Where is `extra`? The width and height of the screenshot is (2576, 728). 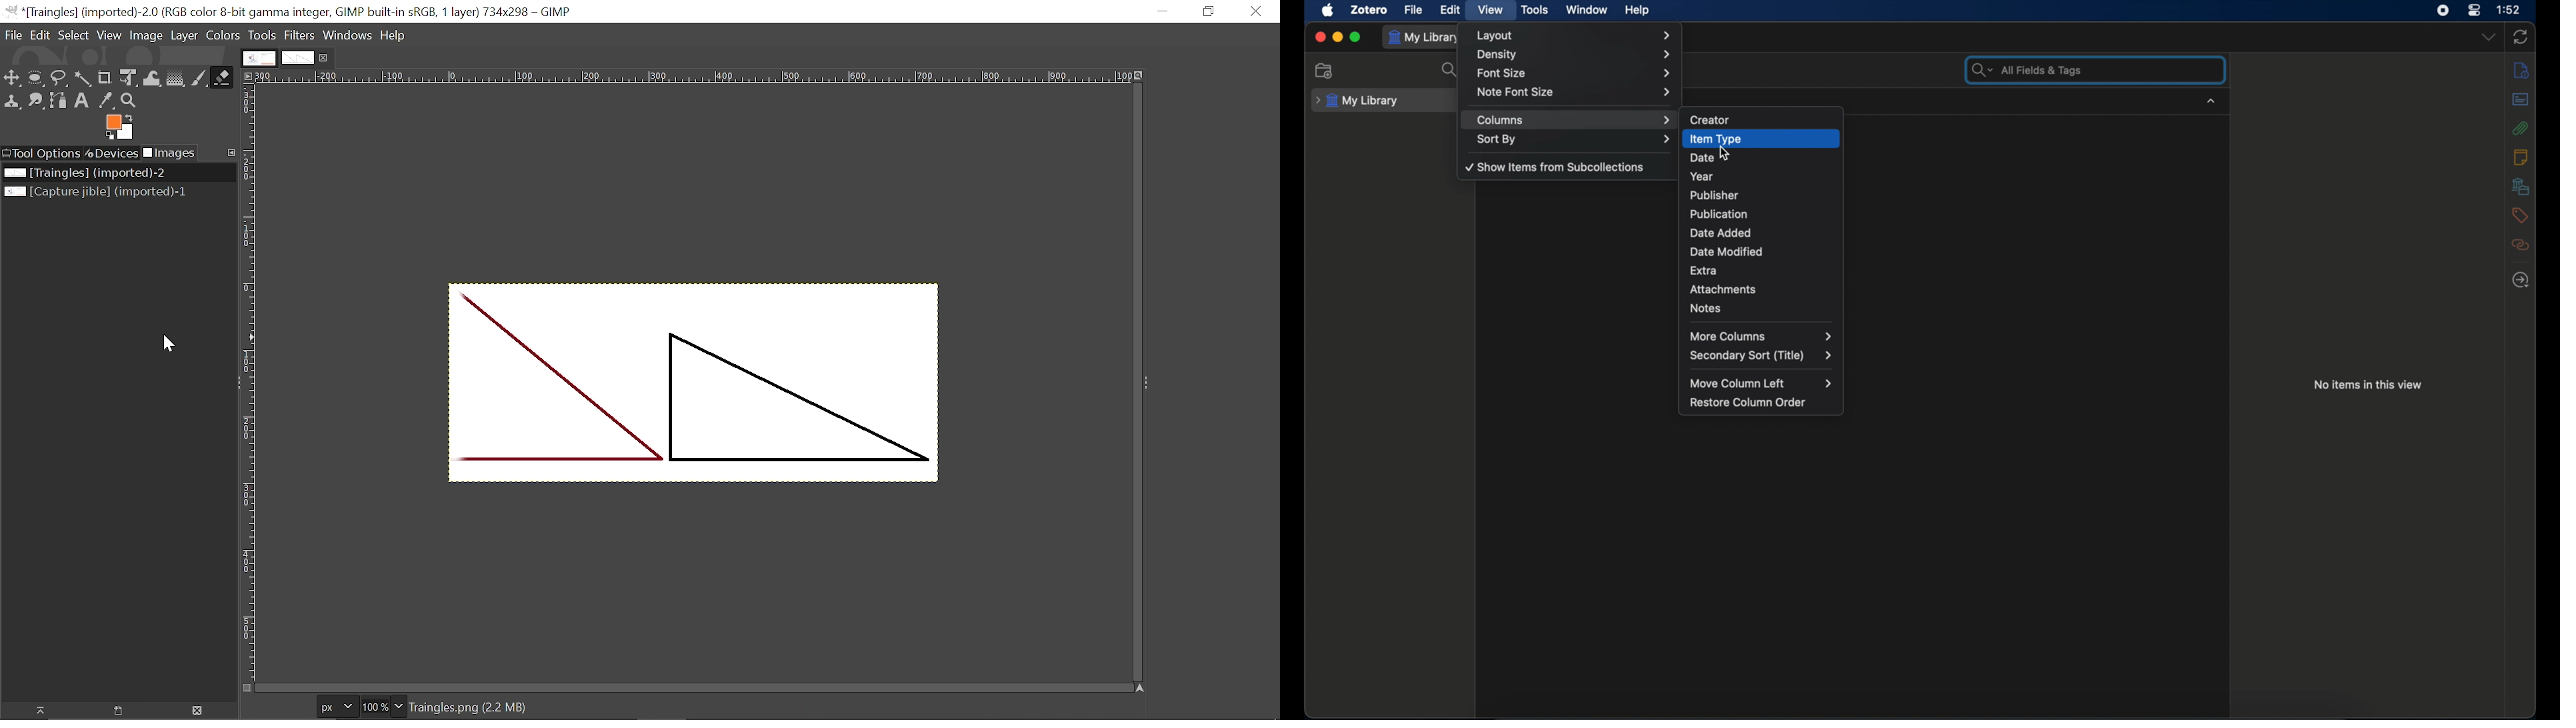 extra is located at coordinates (1705, 269).